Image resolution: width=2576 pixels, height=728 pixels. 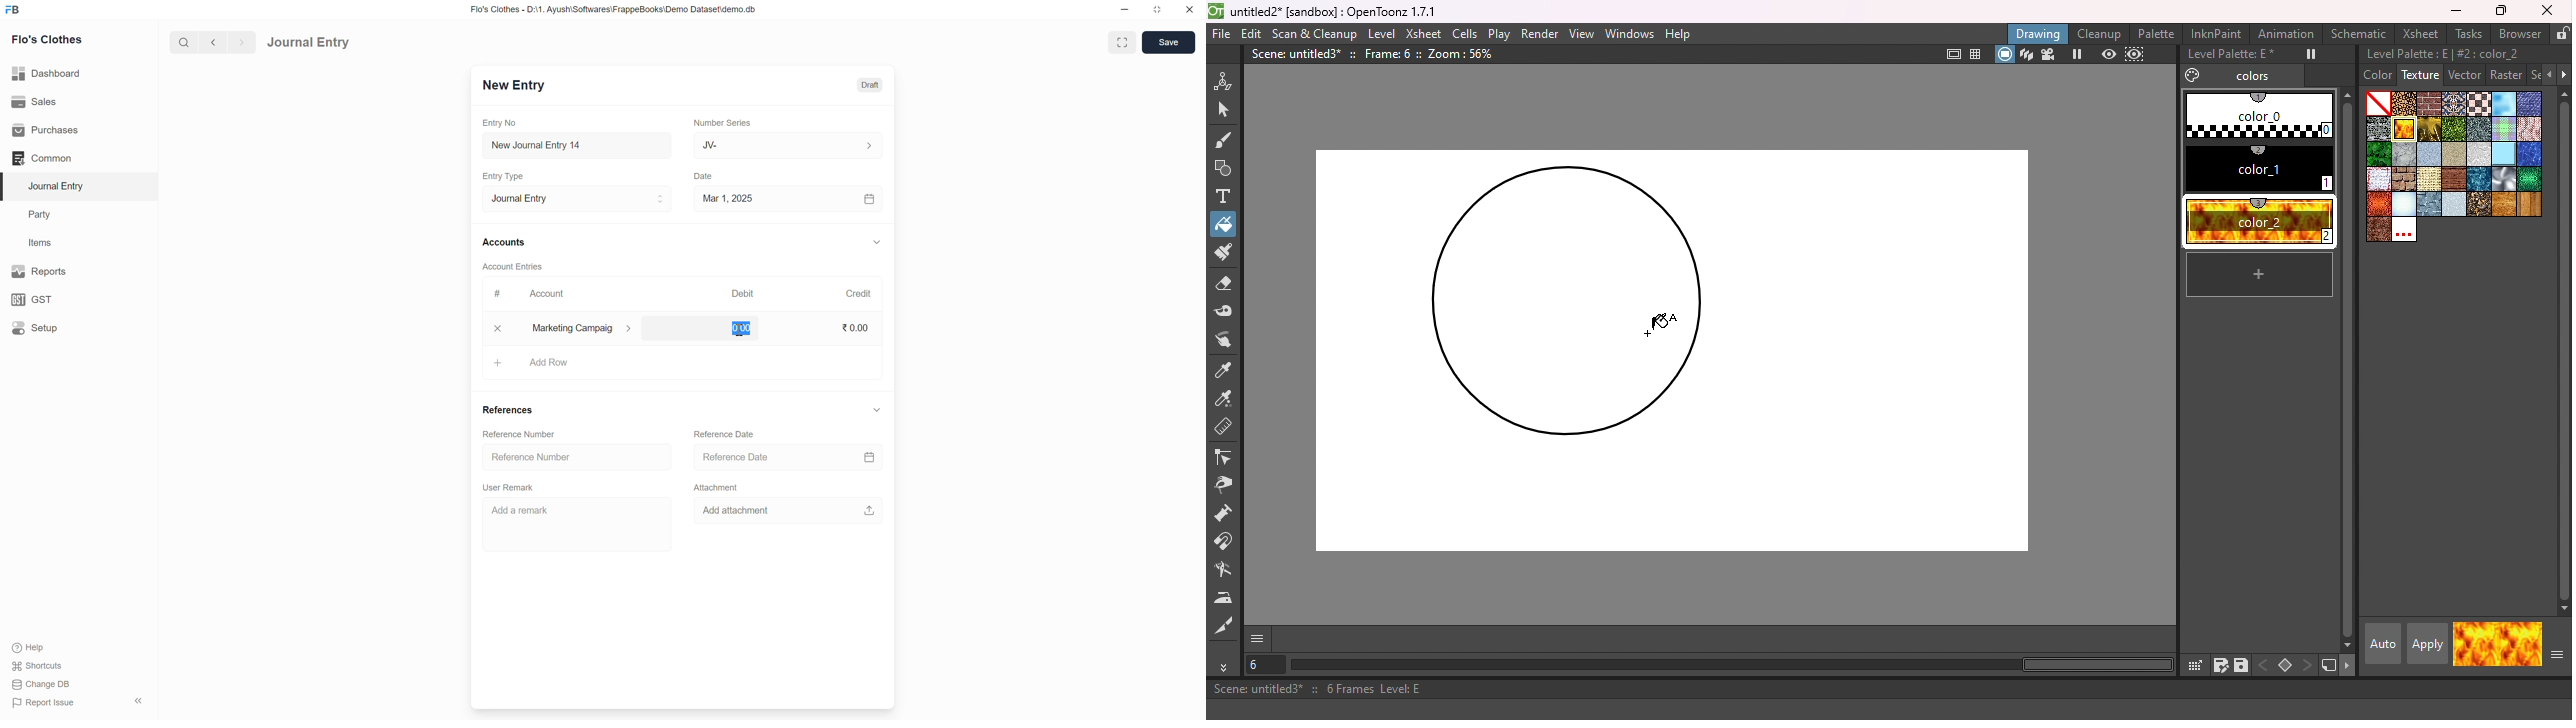 I want to click on New Entry, so click(x=514, y=84).